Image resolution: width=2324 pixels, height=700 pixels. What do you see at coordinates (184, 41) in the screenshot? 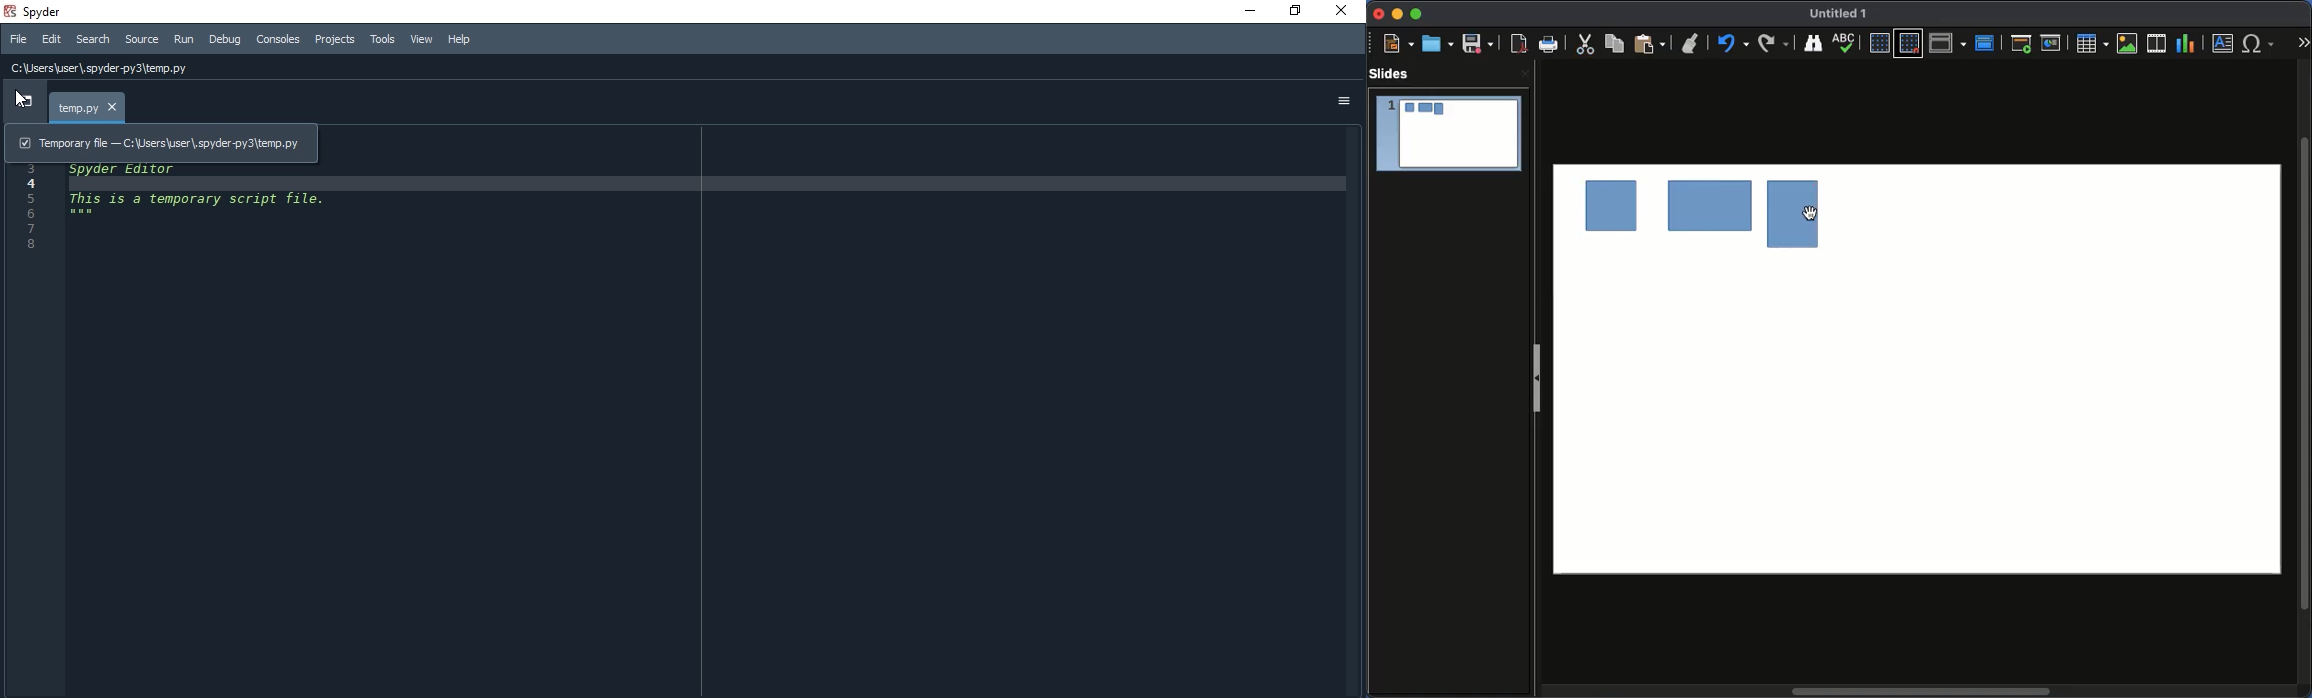
I see `Run` at bounding box center [184, 41].